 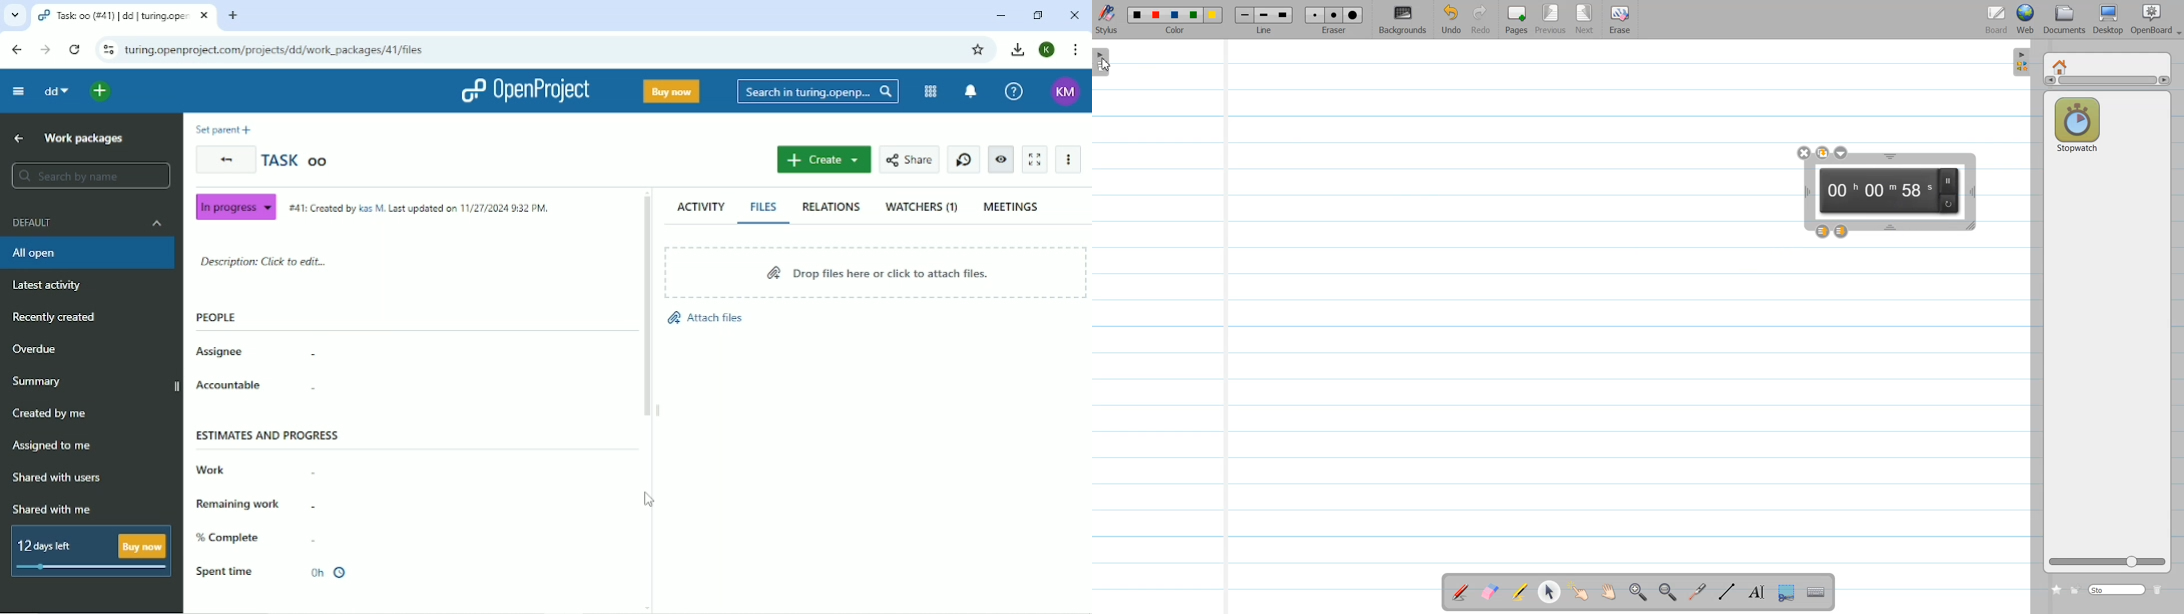 I want to click on Drop files here or click to attach files., so click(x=876, y=271).